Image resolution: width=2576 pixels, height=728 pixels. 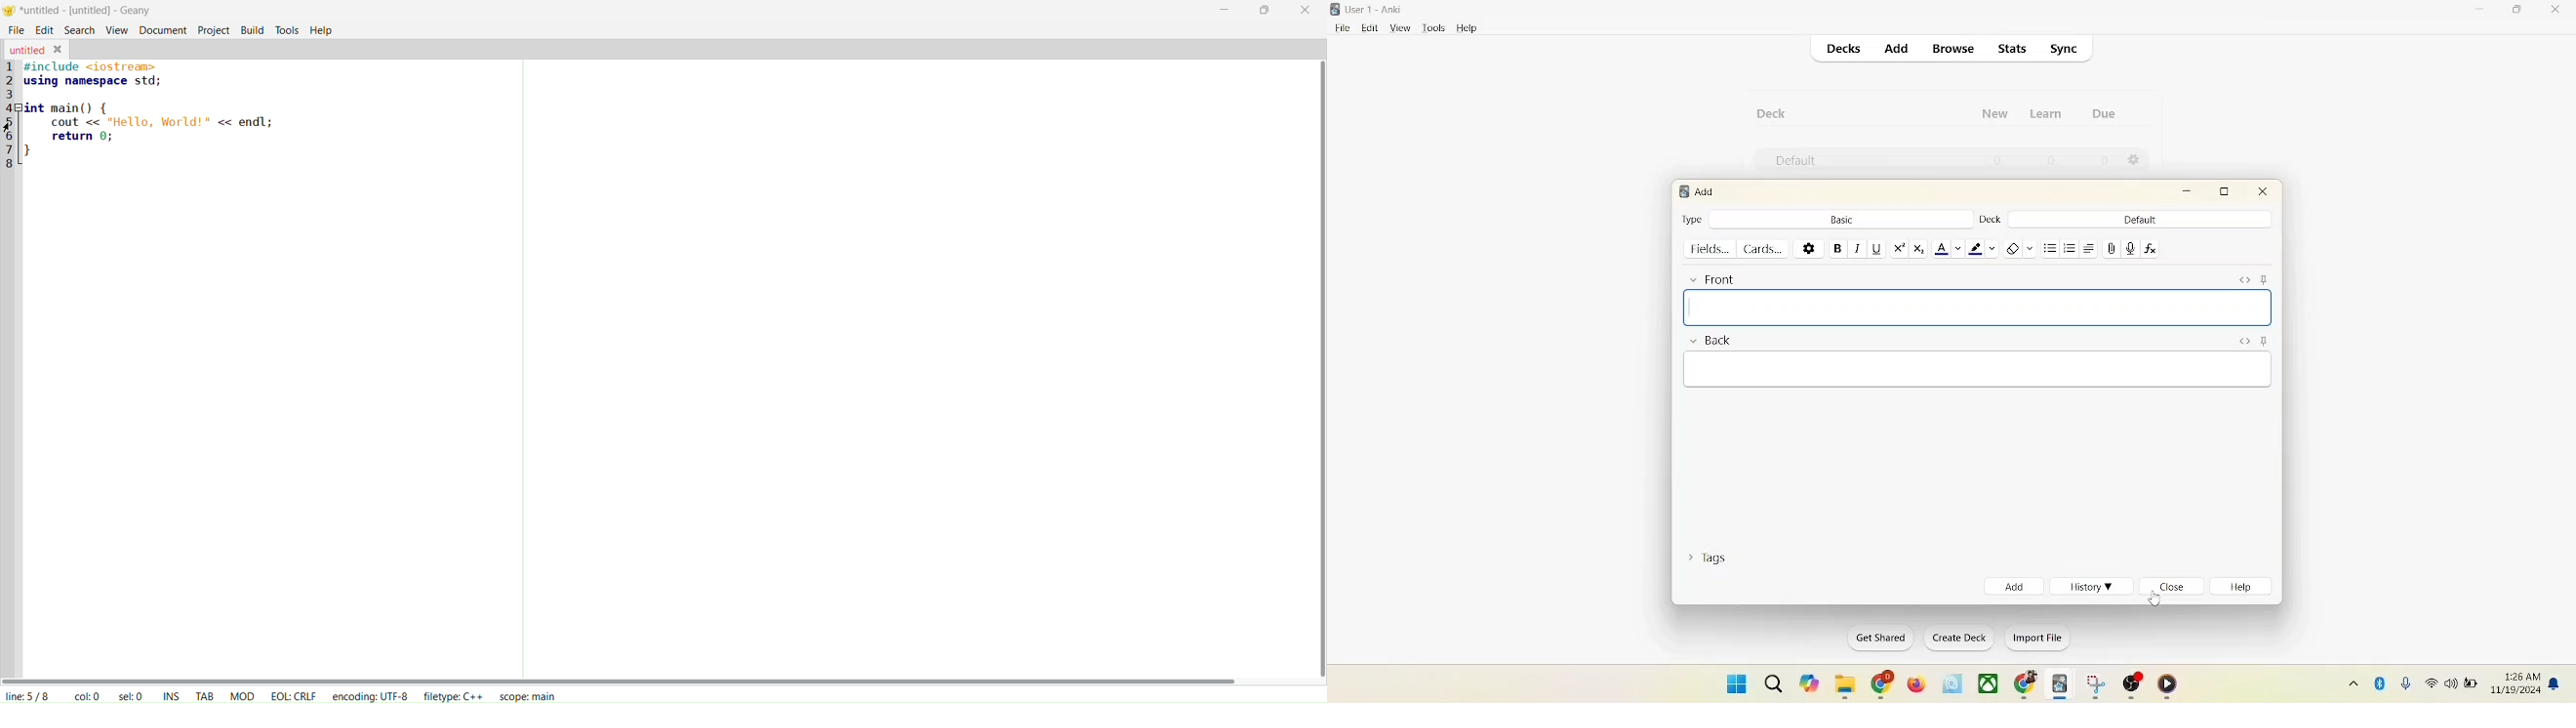 What do you see at coordinates (2012, 586) in the screenshot?
I see `add` at bounding box center [2012, 586].